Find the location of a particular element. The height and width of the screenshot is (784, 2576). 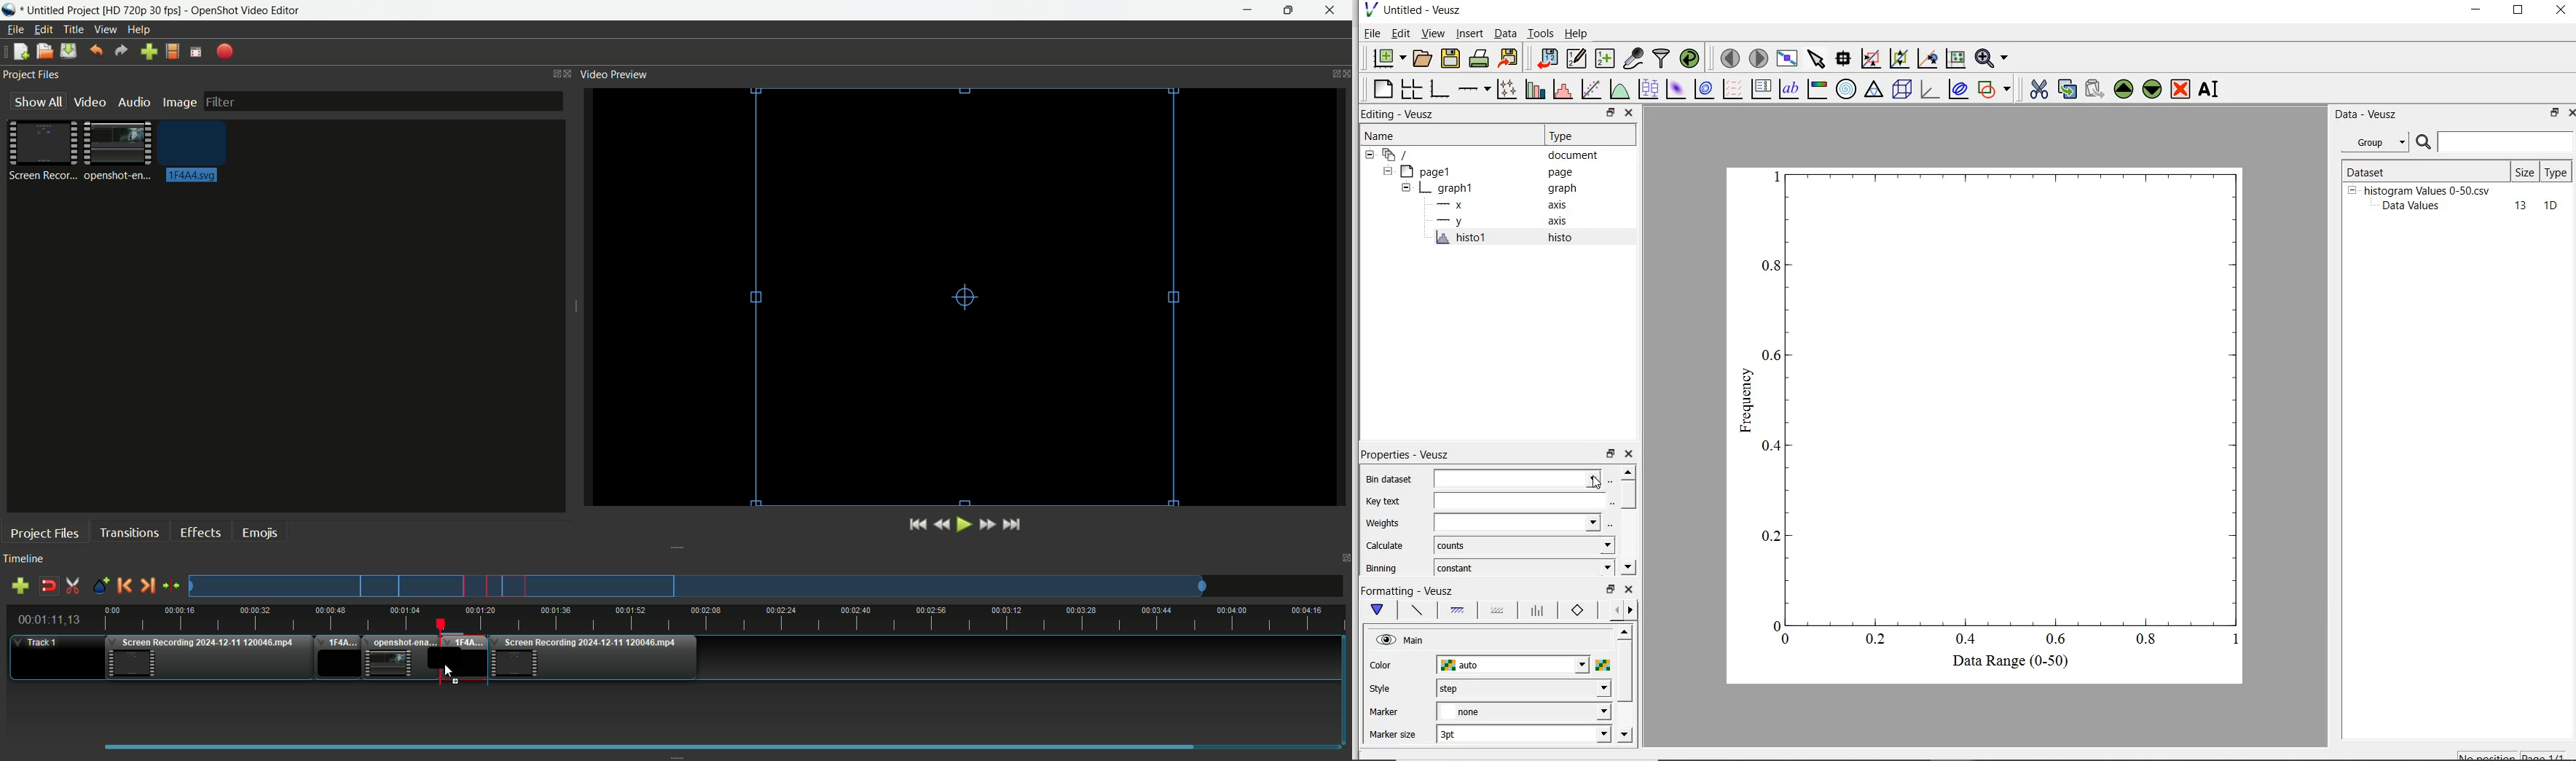

Video is located at coordinates (88, 101).